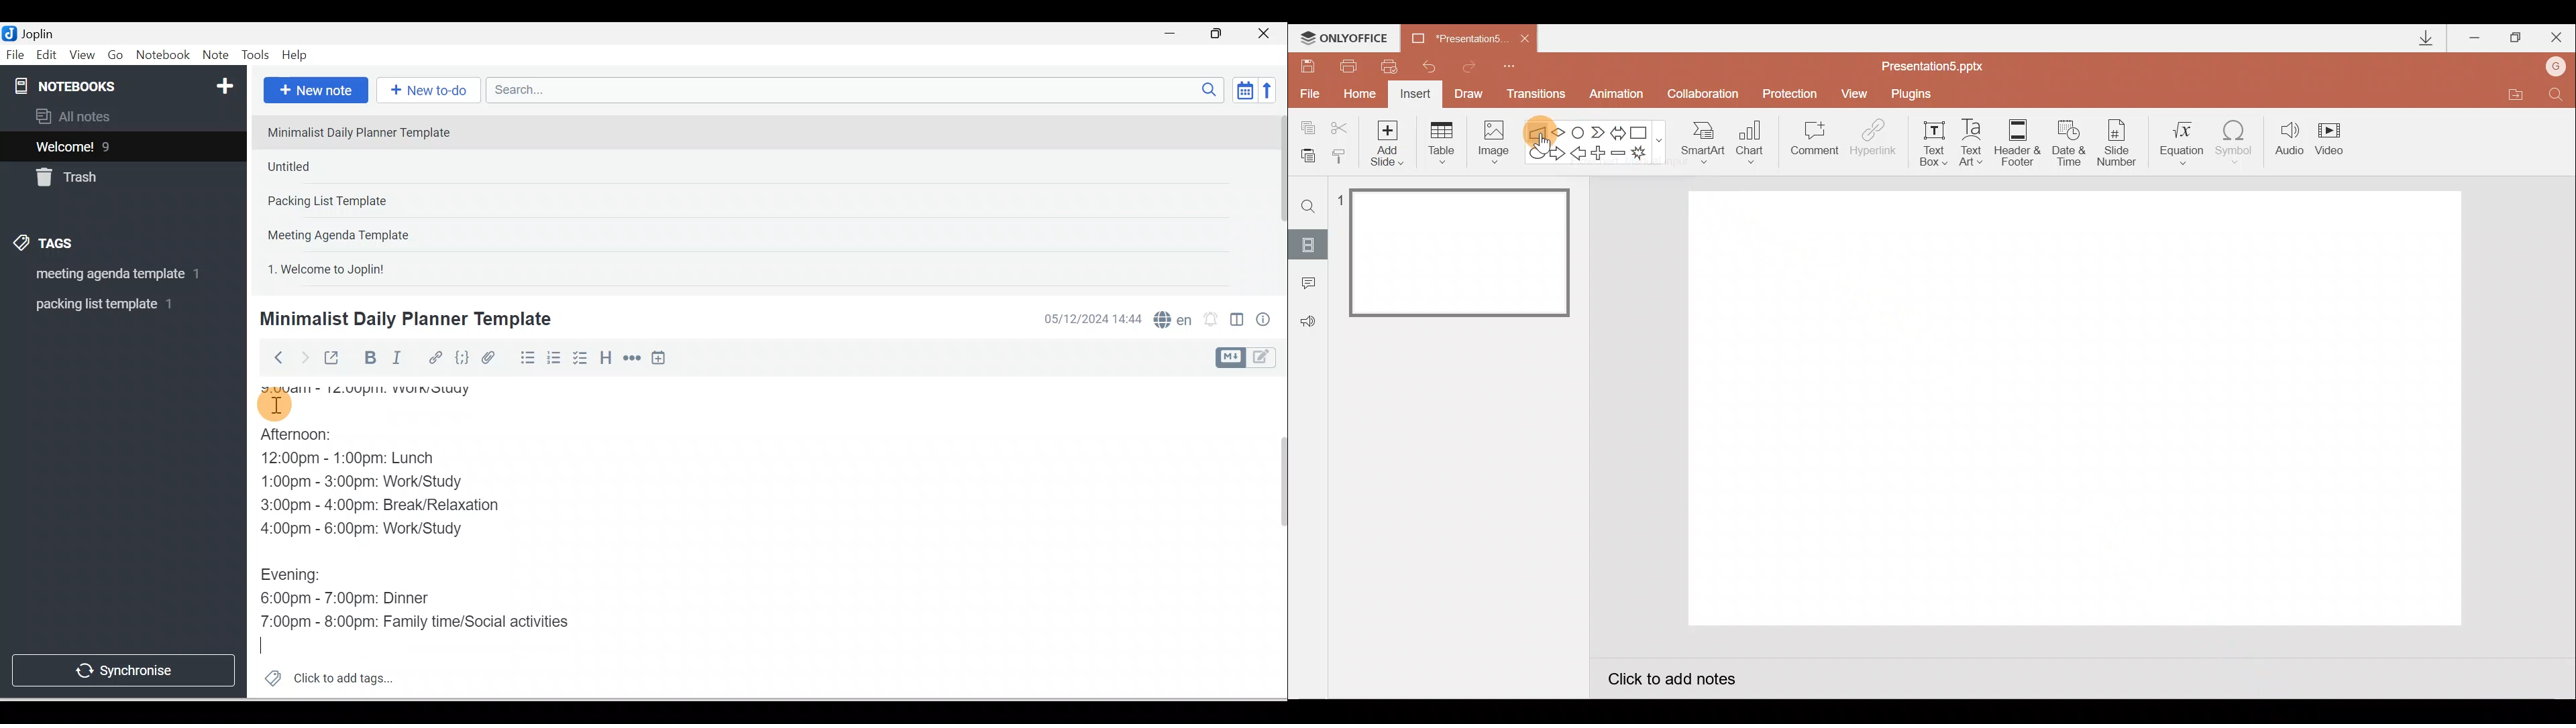 Image resolution: width=2576 pixels, height=728 pixels. Describe the element at coordinates (323, 676) in the screenshot. I see `Click to add tags` at that location.